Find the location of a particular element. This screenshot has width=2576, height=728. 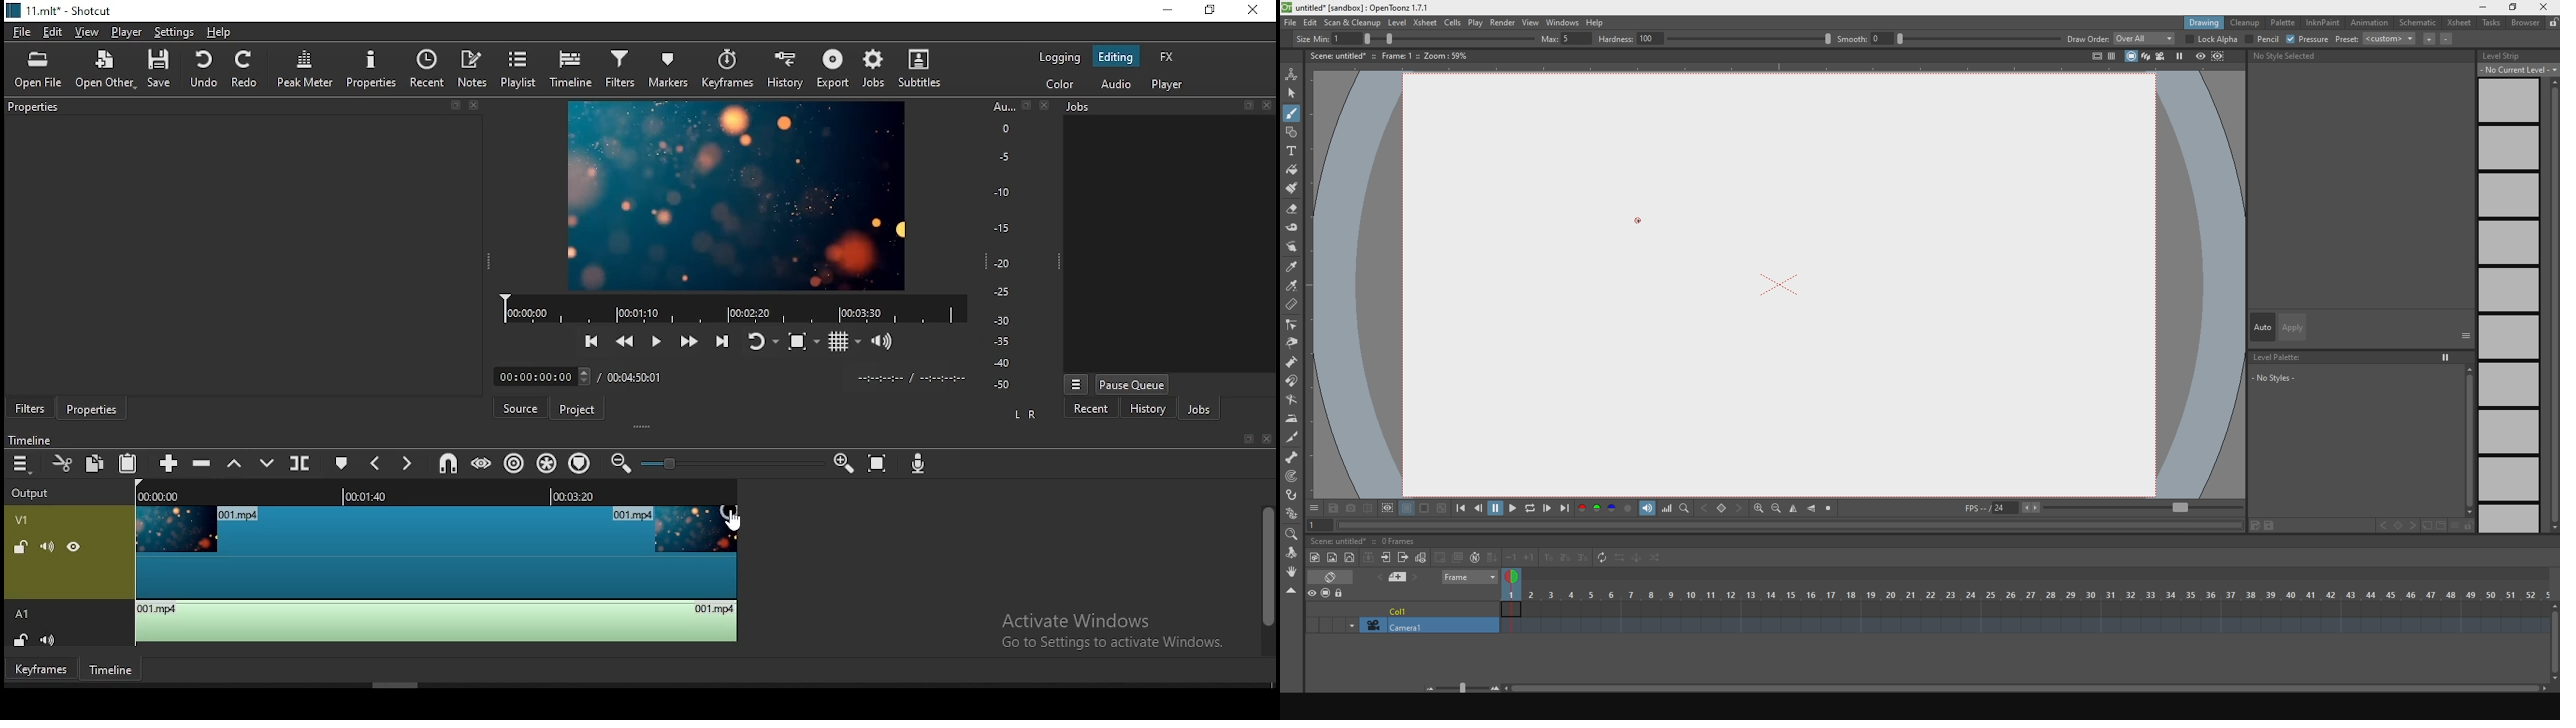

previous marker is located at coordinates (375, 463).